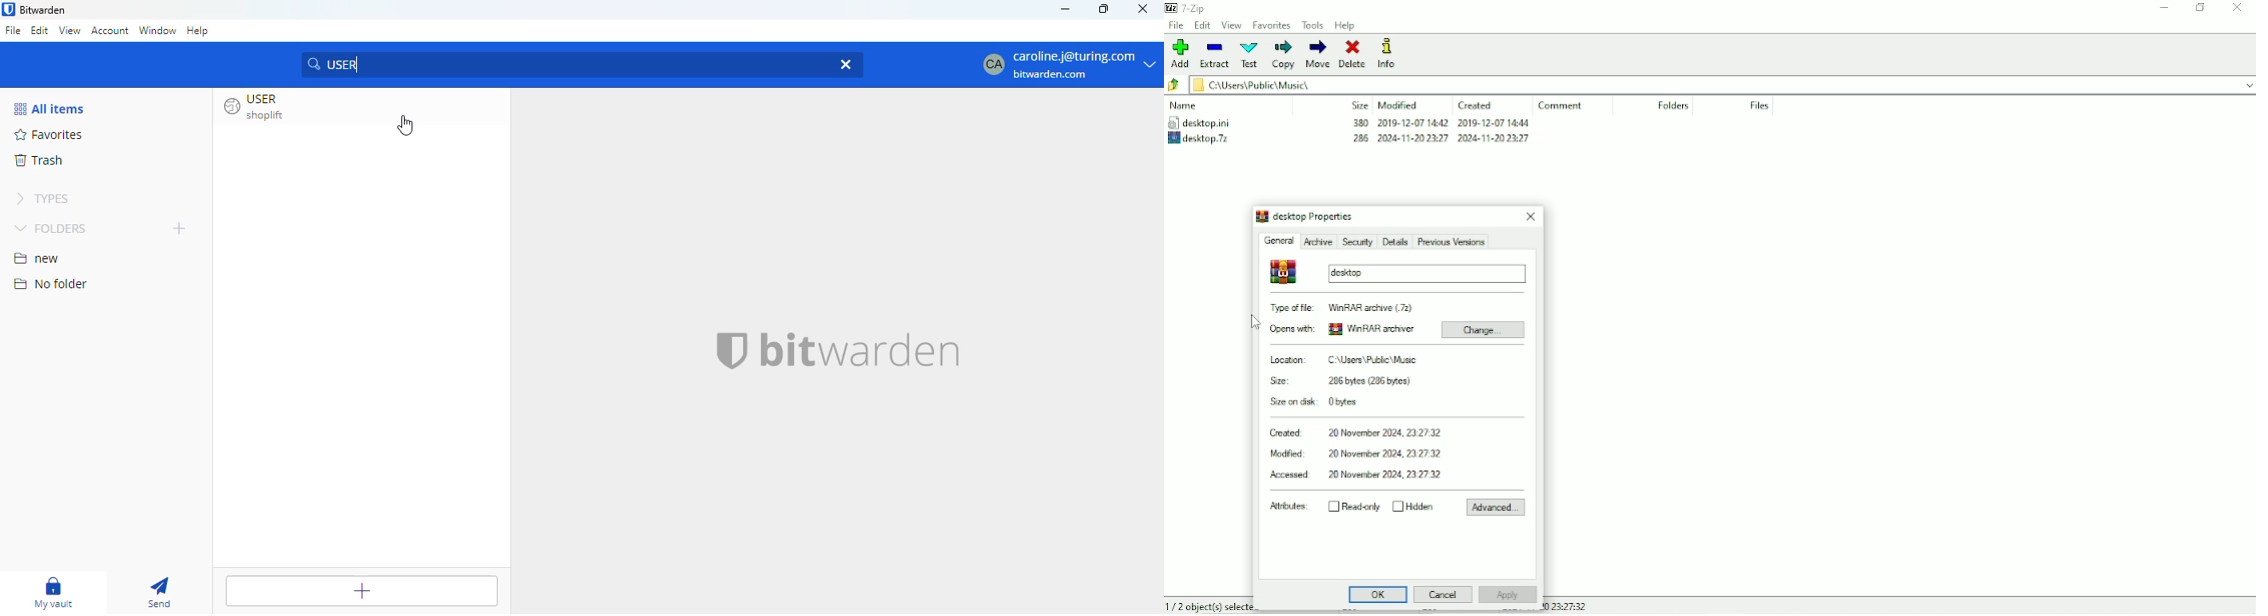  I want to click on types, so click(46, 199).